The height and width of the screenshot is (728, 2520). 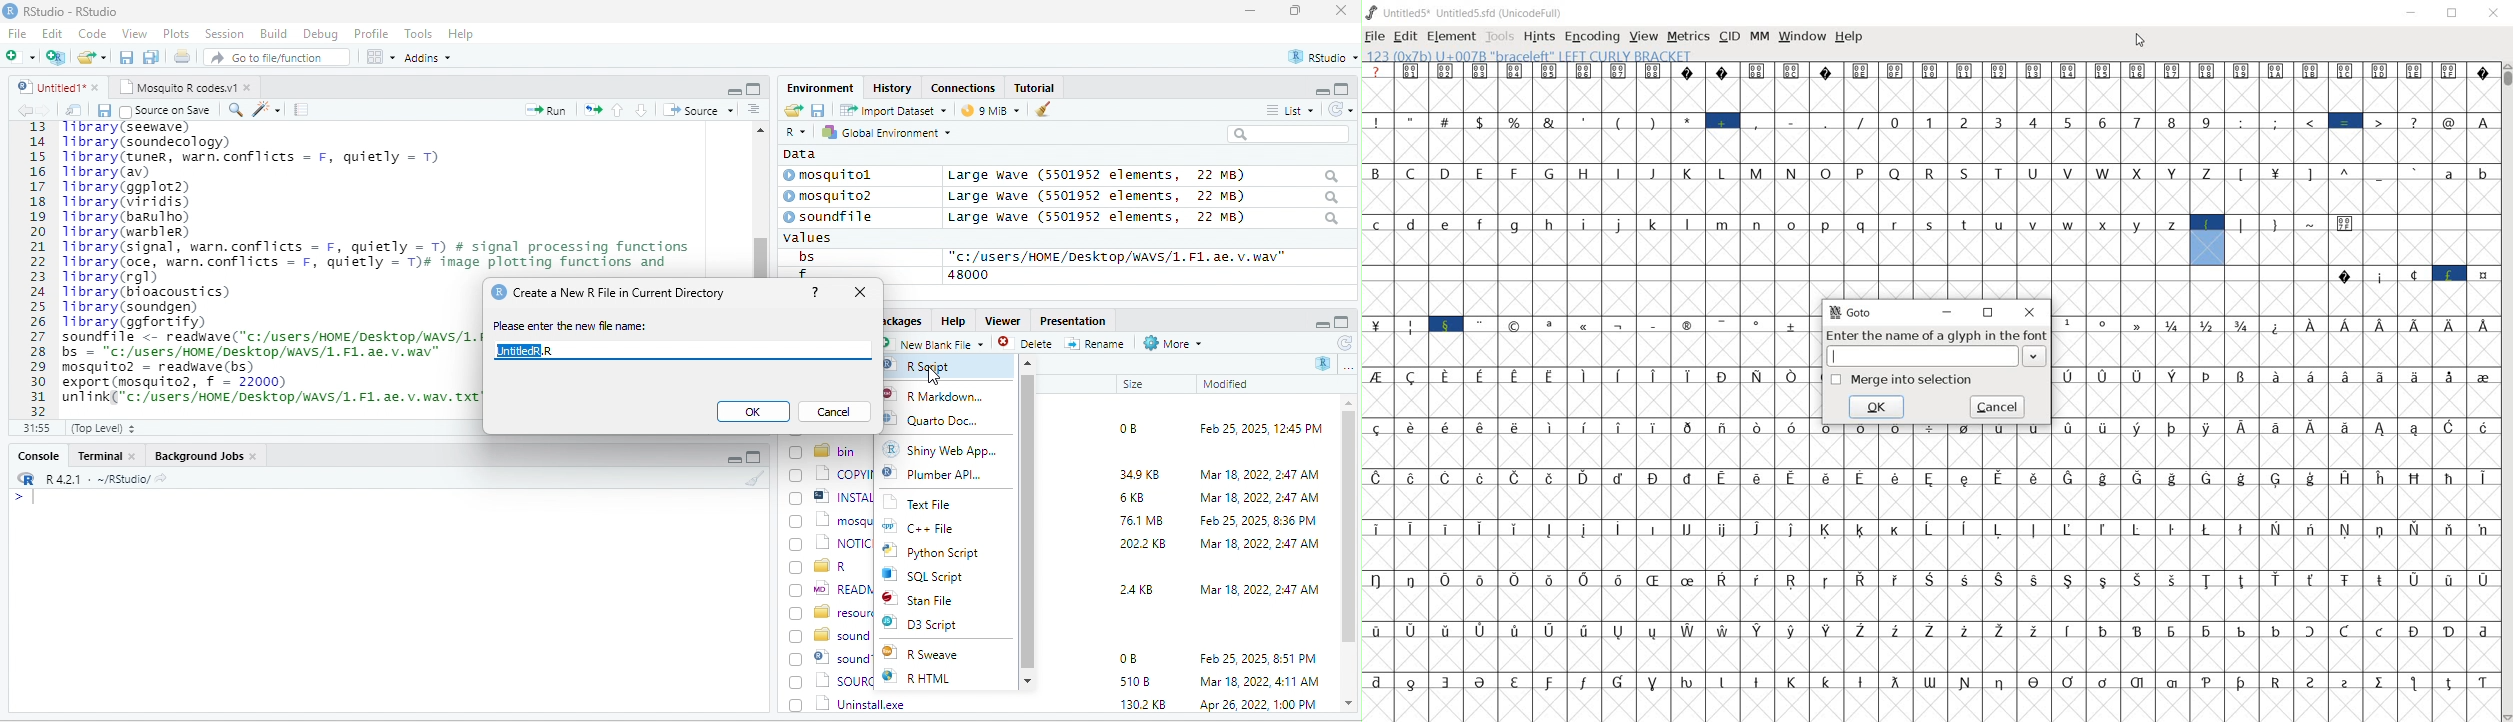 I want to click on minimize, so click(x=733, y=90).